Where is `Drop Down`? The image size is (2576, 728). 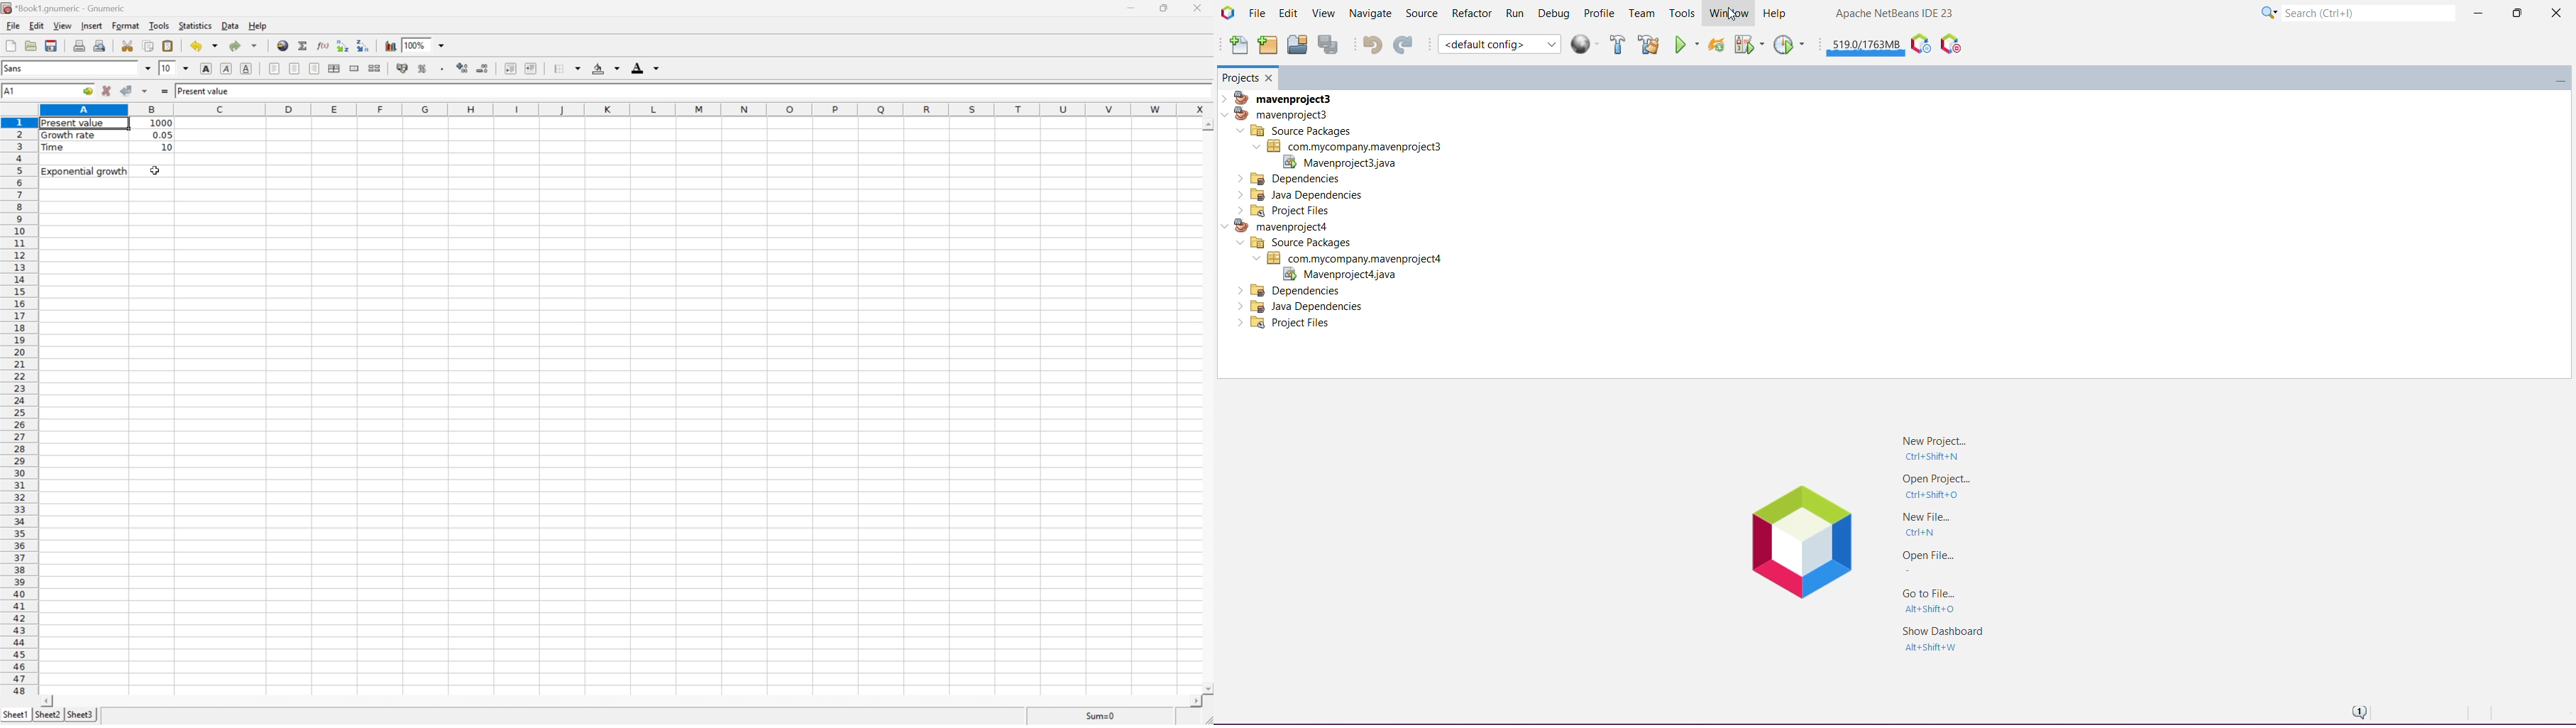 Drop Down is located at coordinates (147, 69).